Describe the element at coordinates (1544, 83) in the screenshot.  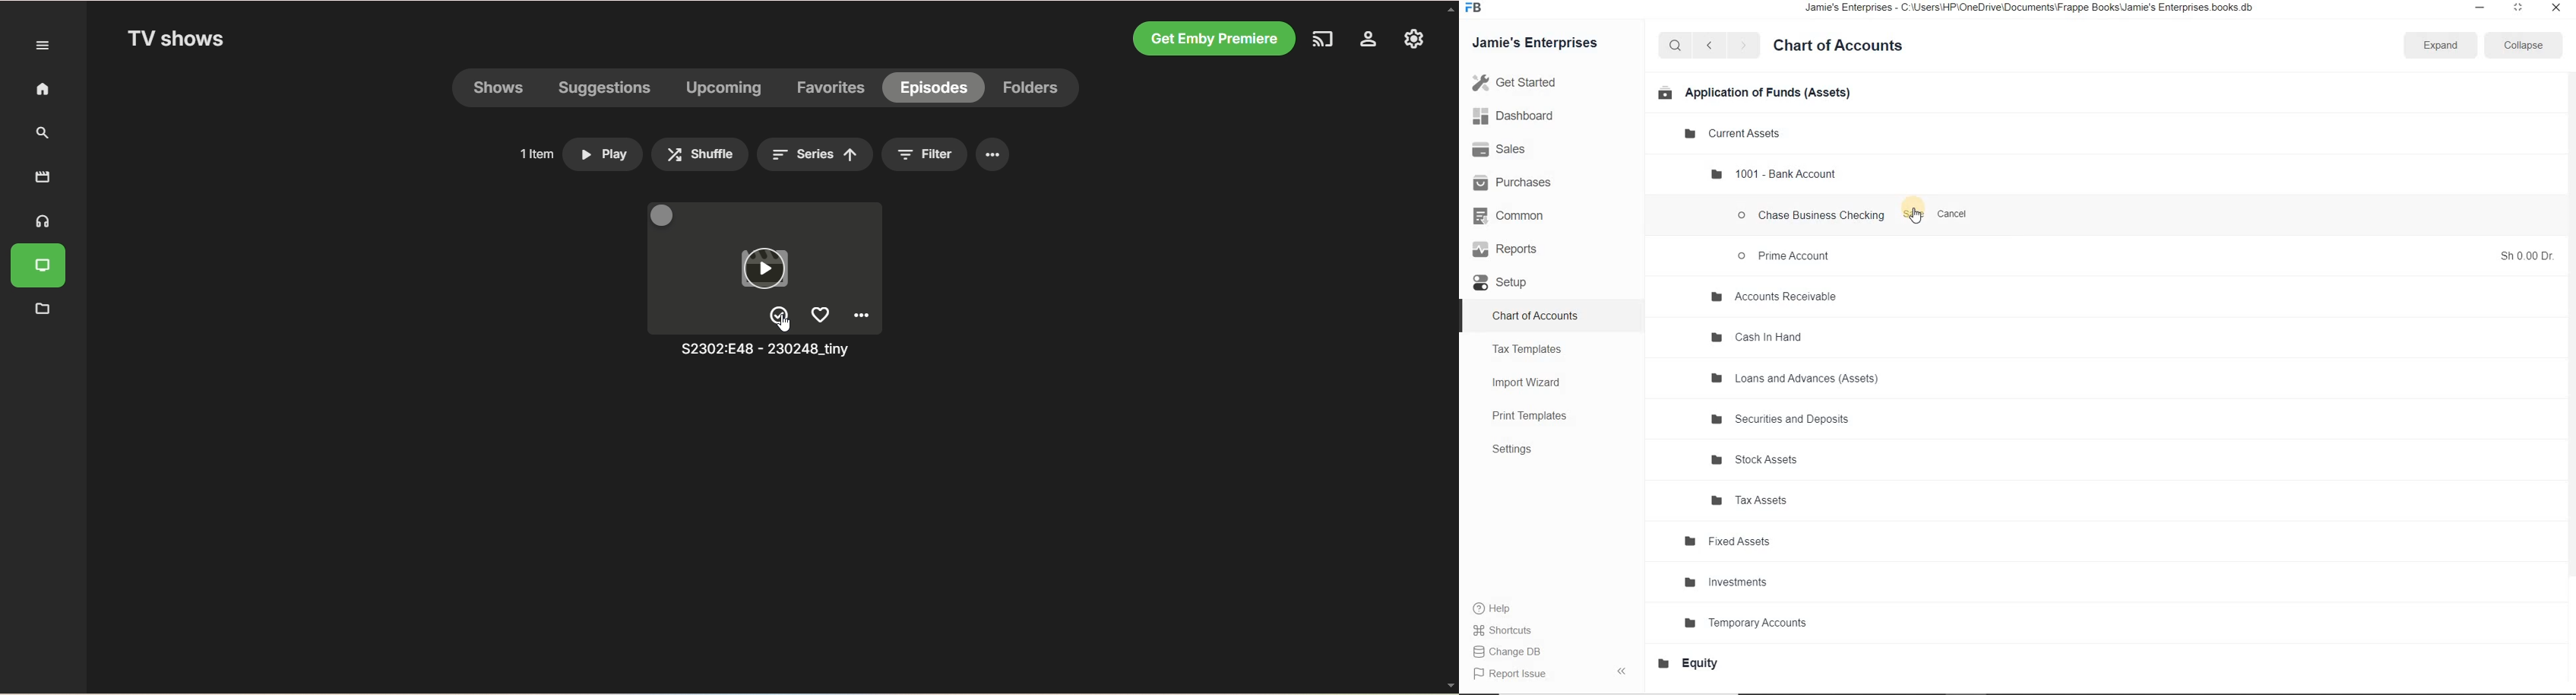
I see `Get Started` at that location.